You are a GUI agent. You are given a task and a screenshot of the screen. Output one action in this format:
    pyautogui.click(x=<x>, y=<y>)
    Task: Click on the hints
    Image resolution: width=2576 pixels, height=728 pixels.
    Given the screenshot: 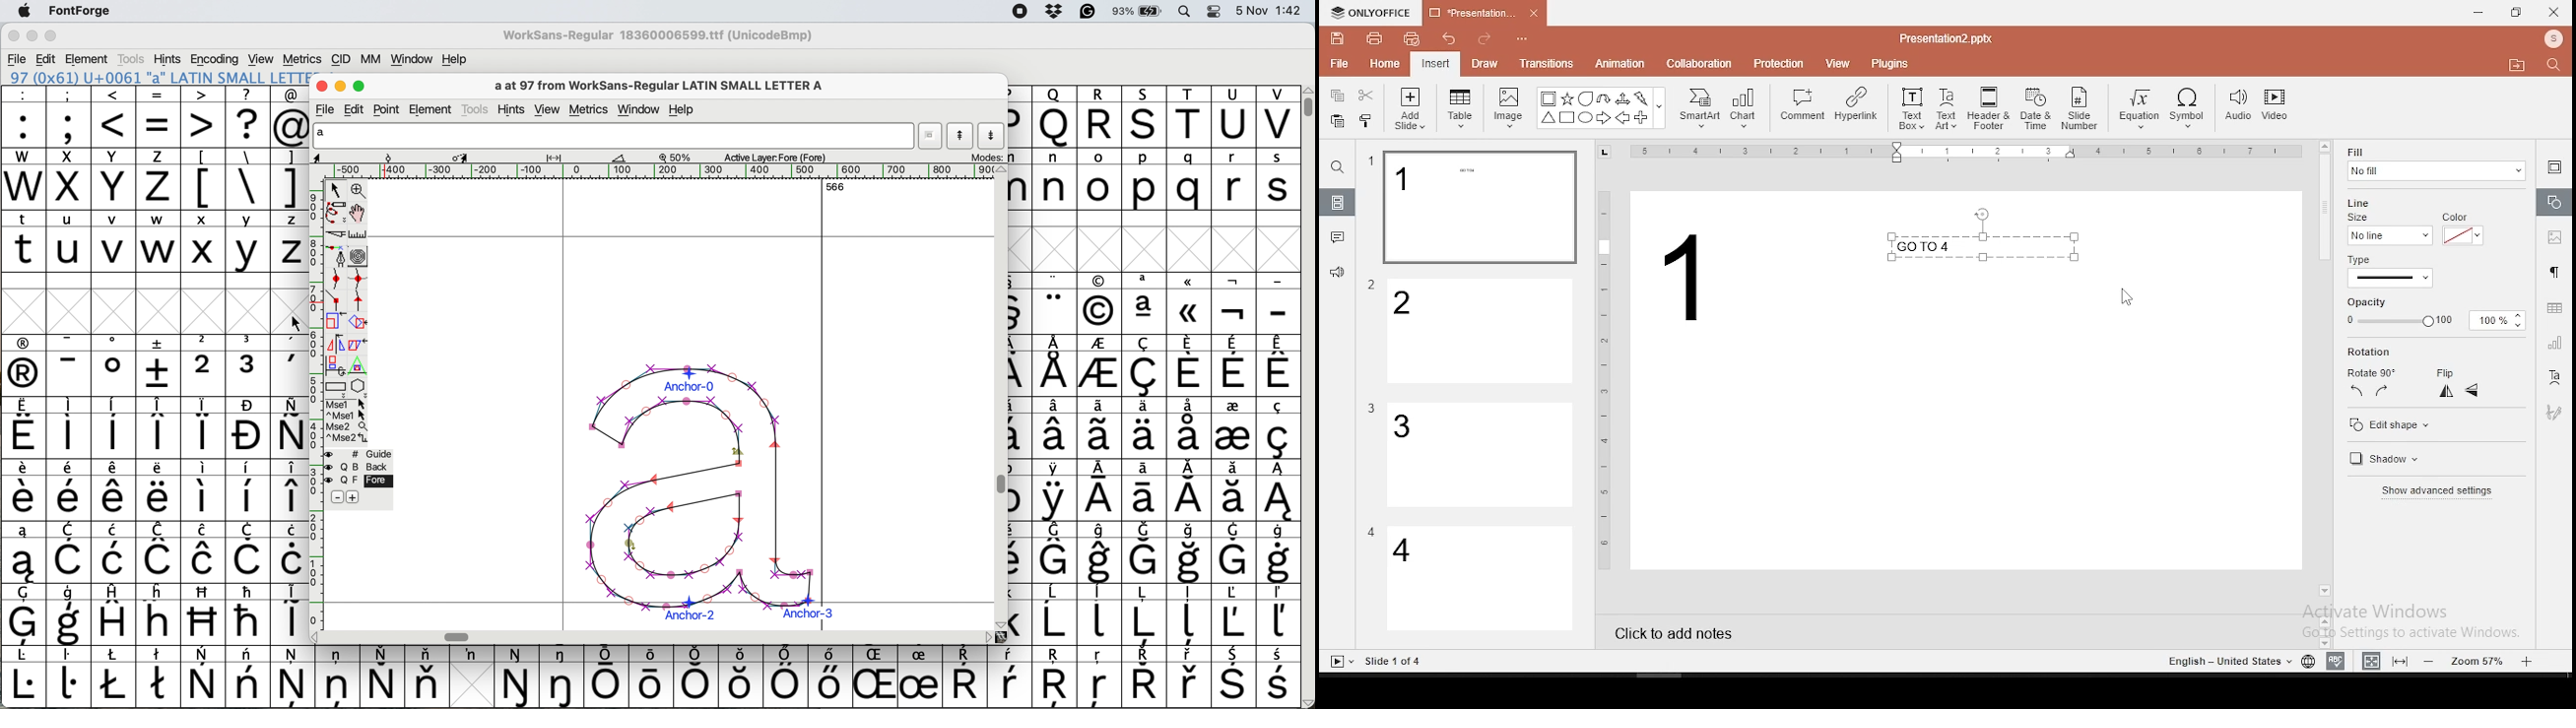 What is the action you would take?
    pyautogui.click(x=513, y=110)
    